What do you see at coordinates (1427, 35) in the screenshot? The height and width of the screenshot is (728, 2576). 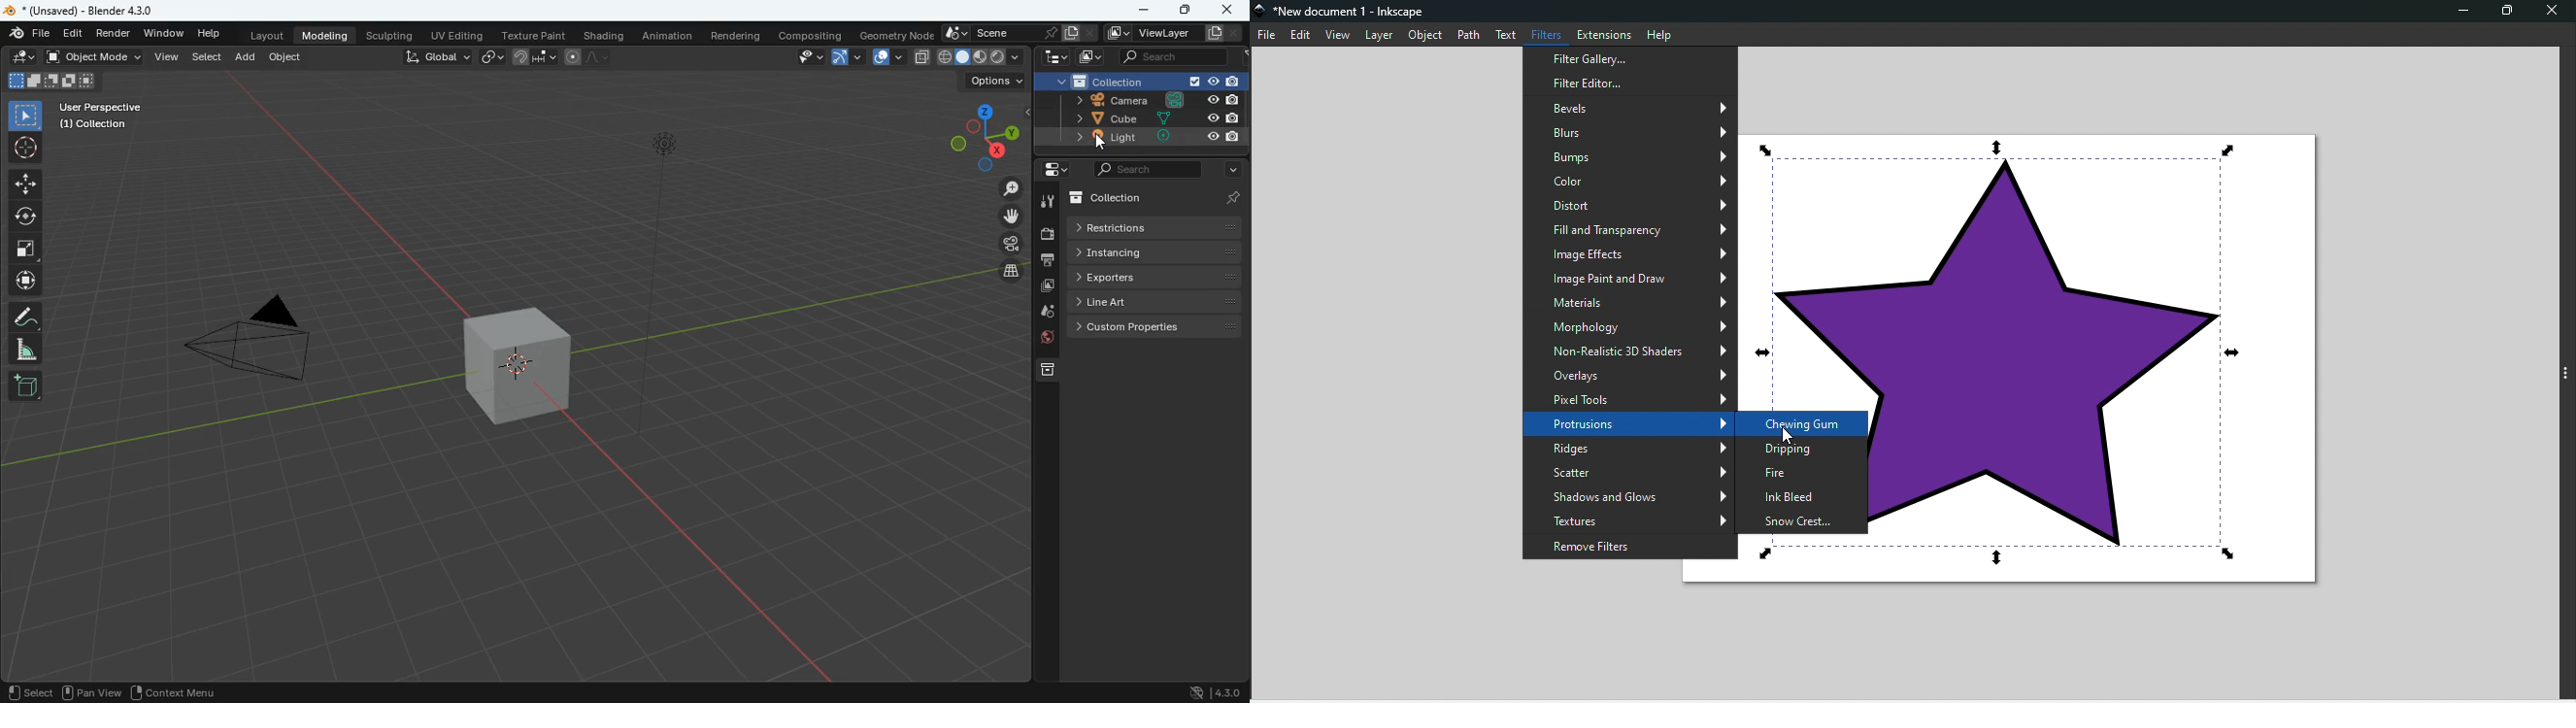 I see `Object` at bounding box center [1427, 35].